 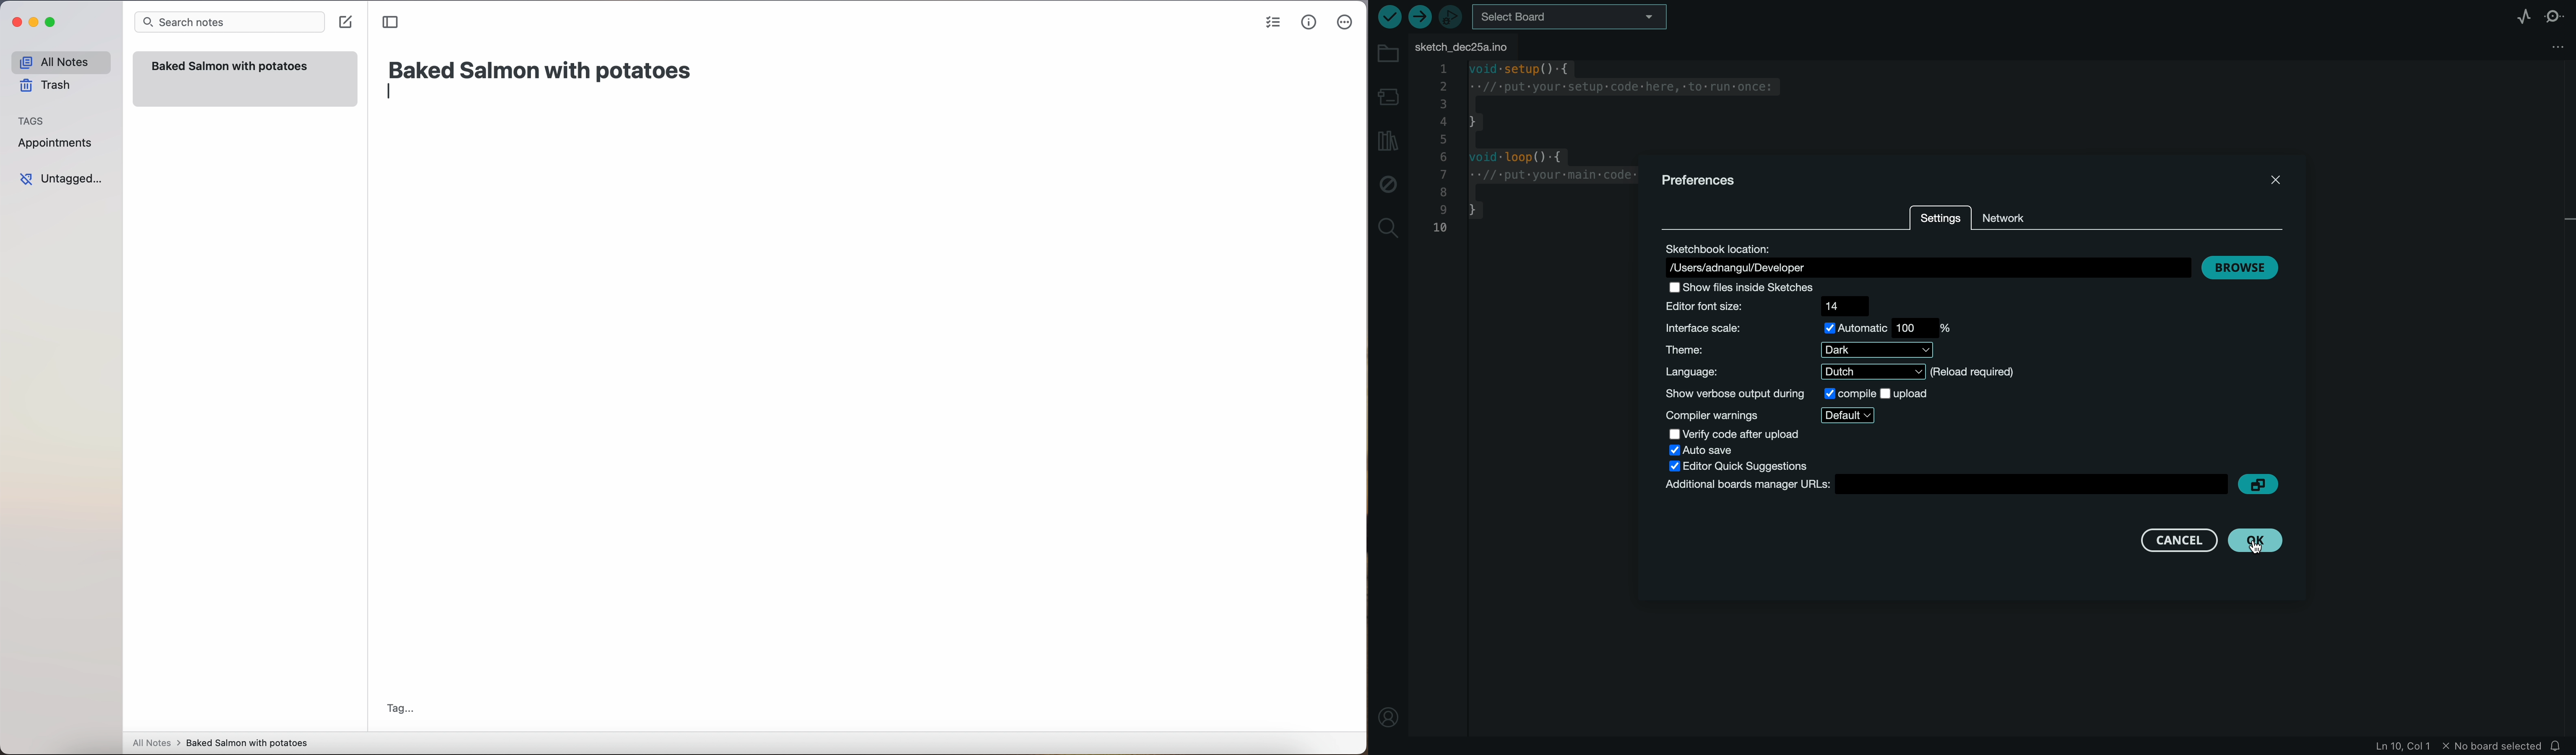 I want to click on metrics, so click(x=1308, y=22).